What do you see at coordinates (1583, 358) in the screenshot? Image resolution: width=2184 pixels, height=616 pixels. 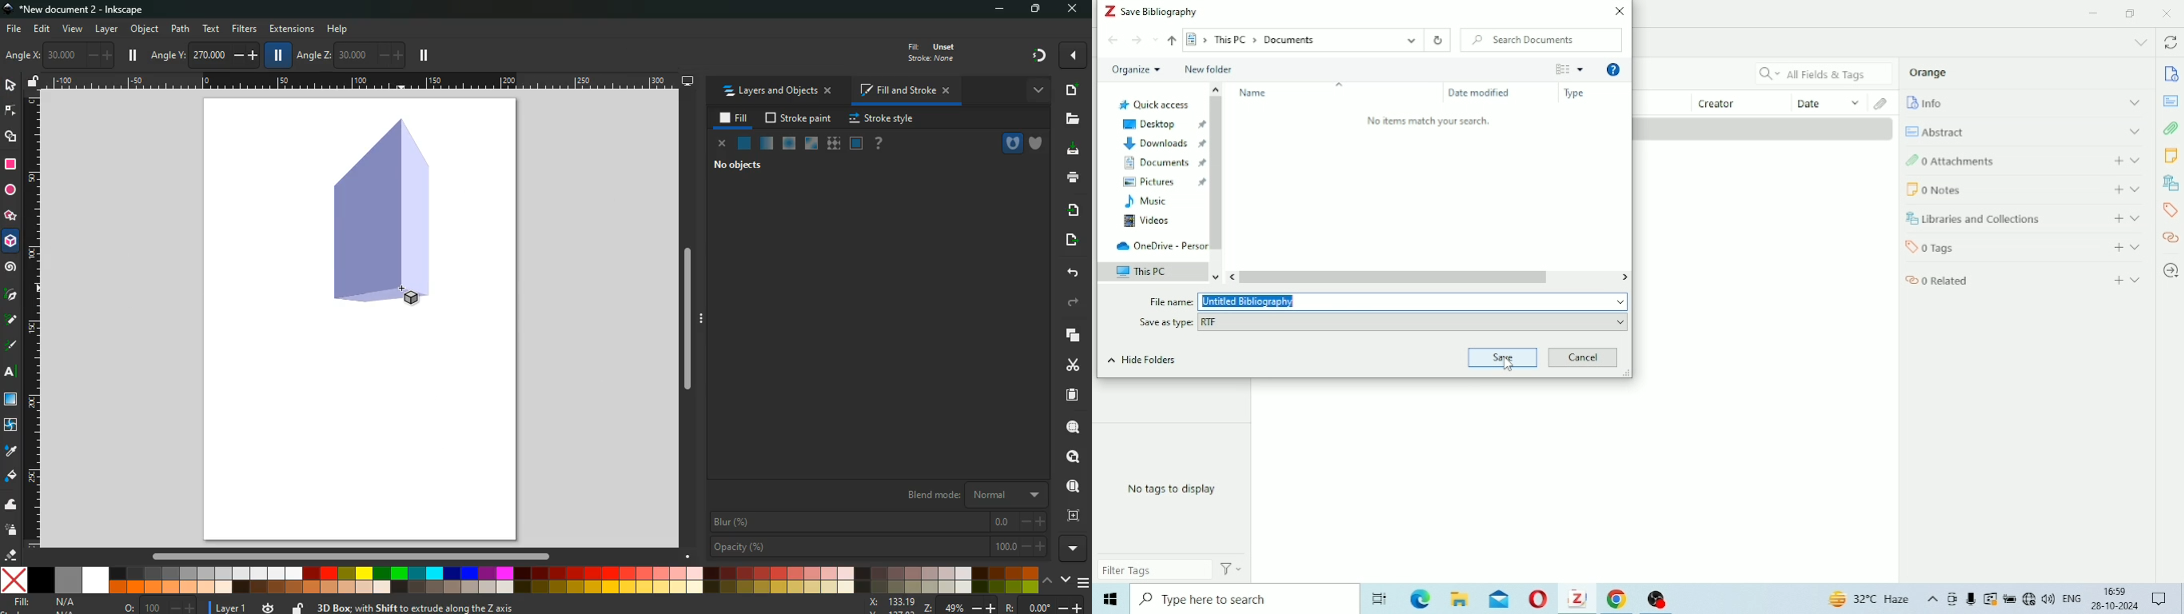 I see `Cancel` at bounding box center [1583, 358].